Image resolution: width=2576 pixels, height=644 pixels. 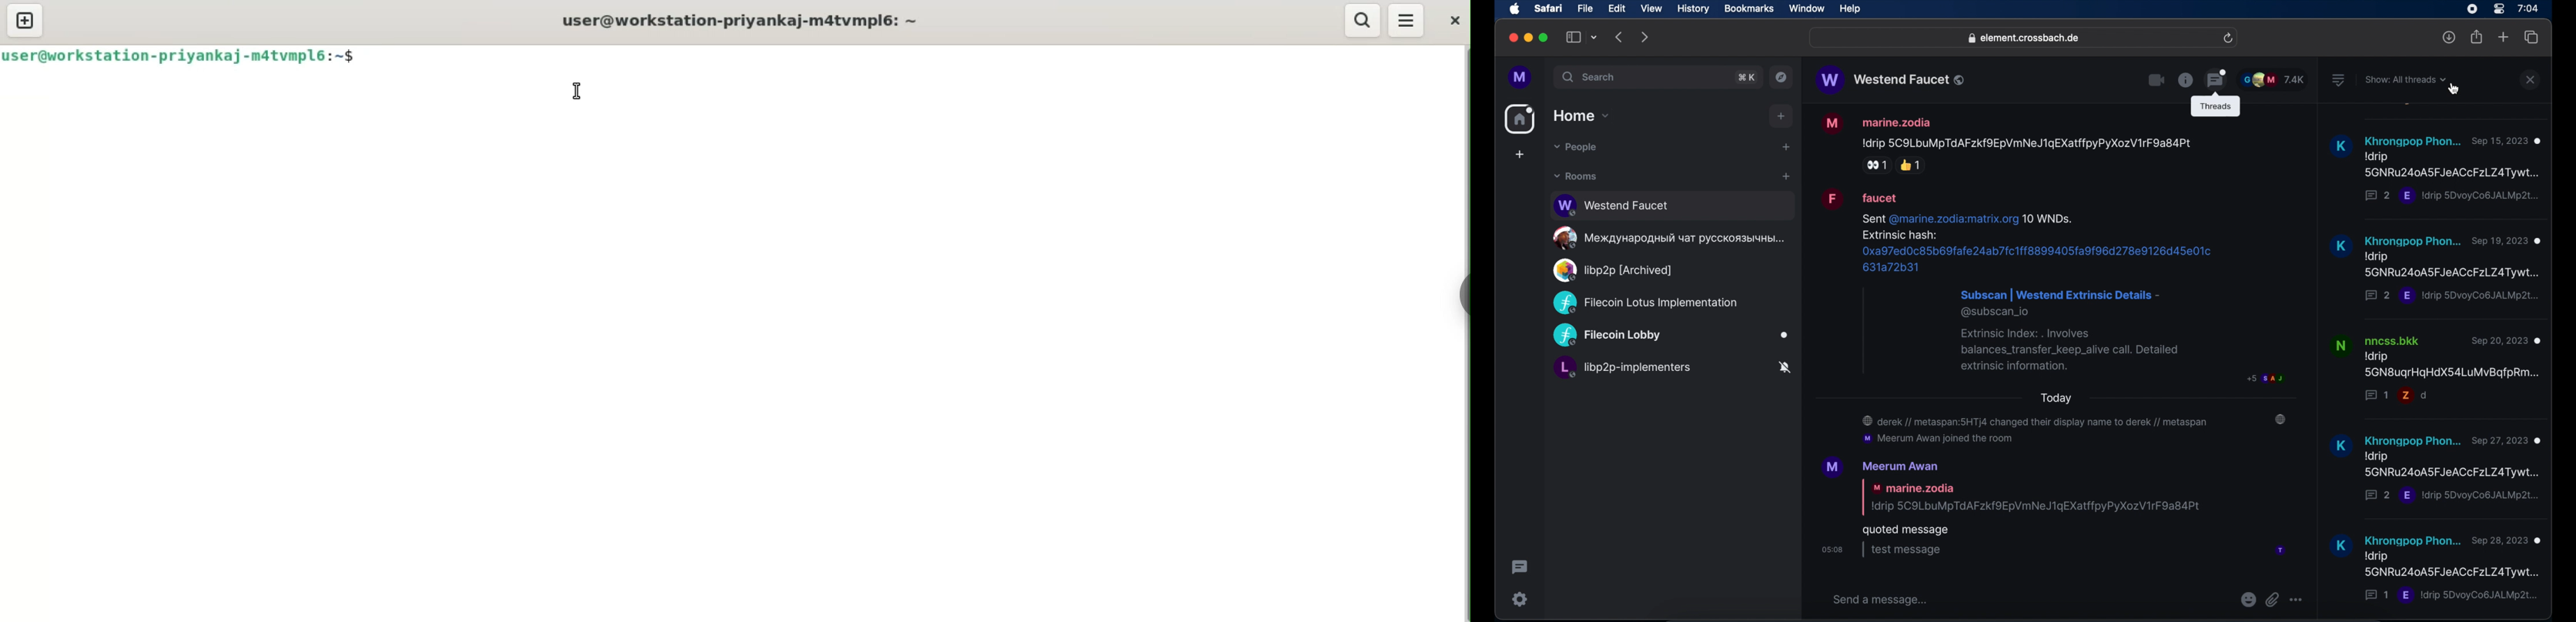 I want to click on cursor, so click(x=575, y=92).